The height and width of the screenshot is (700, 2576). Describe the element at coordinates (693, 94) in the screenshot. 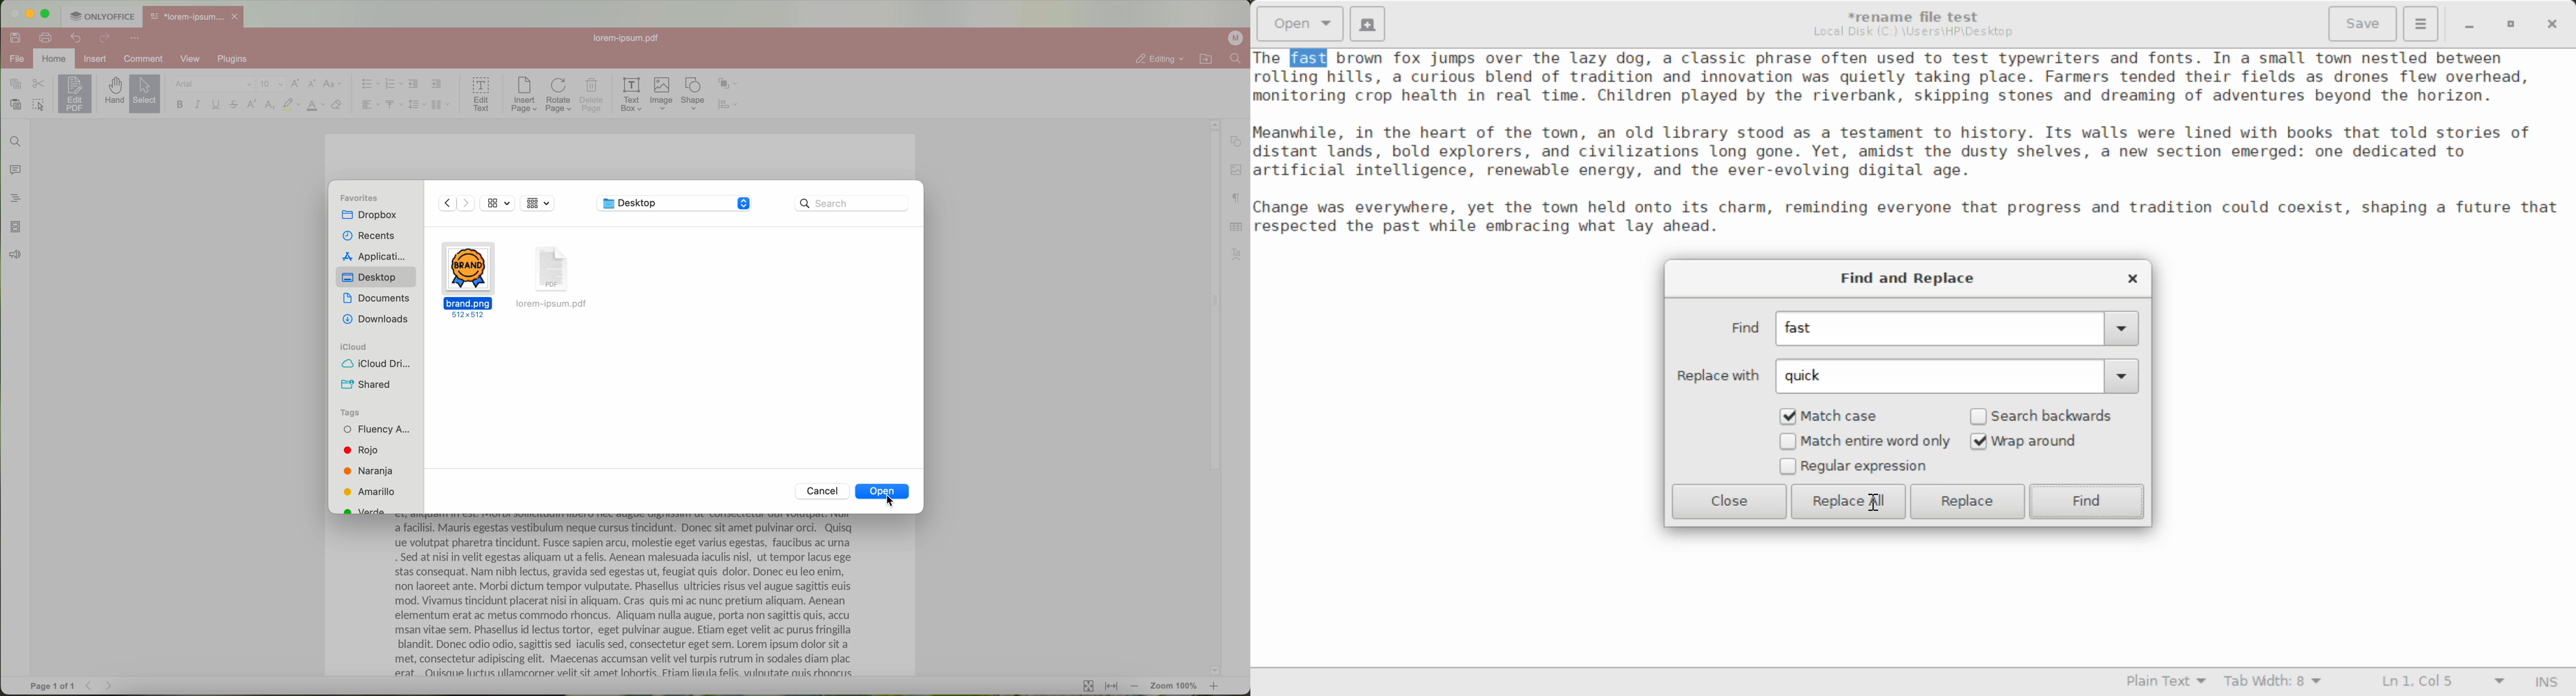

I see `shape` at that location.